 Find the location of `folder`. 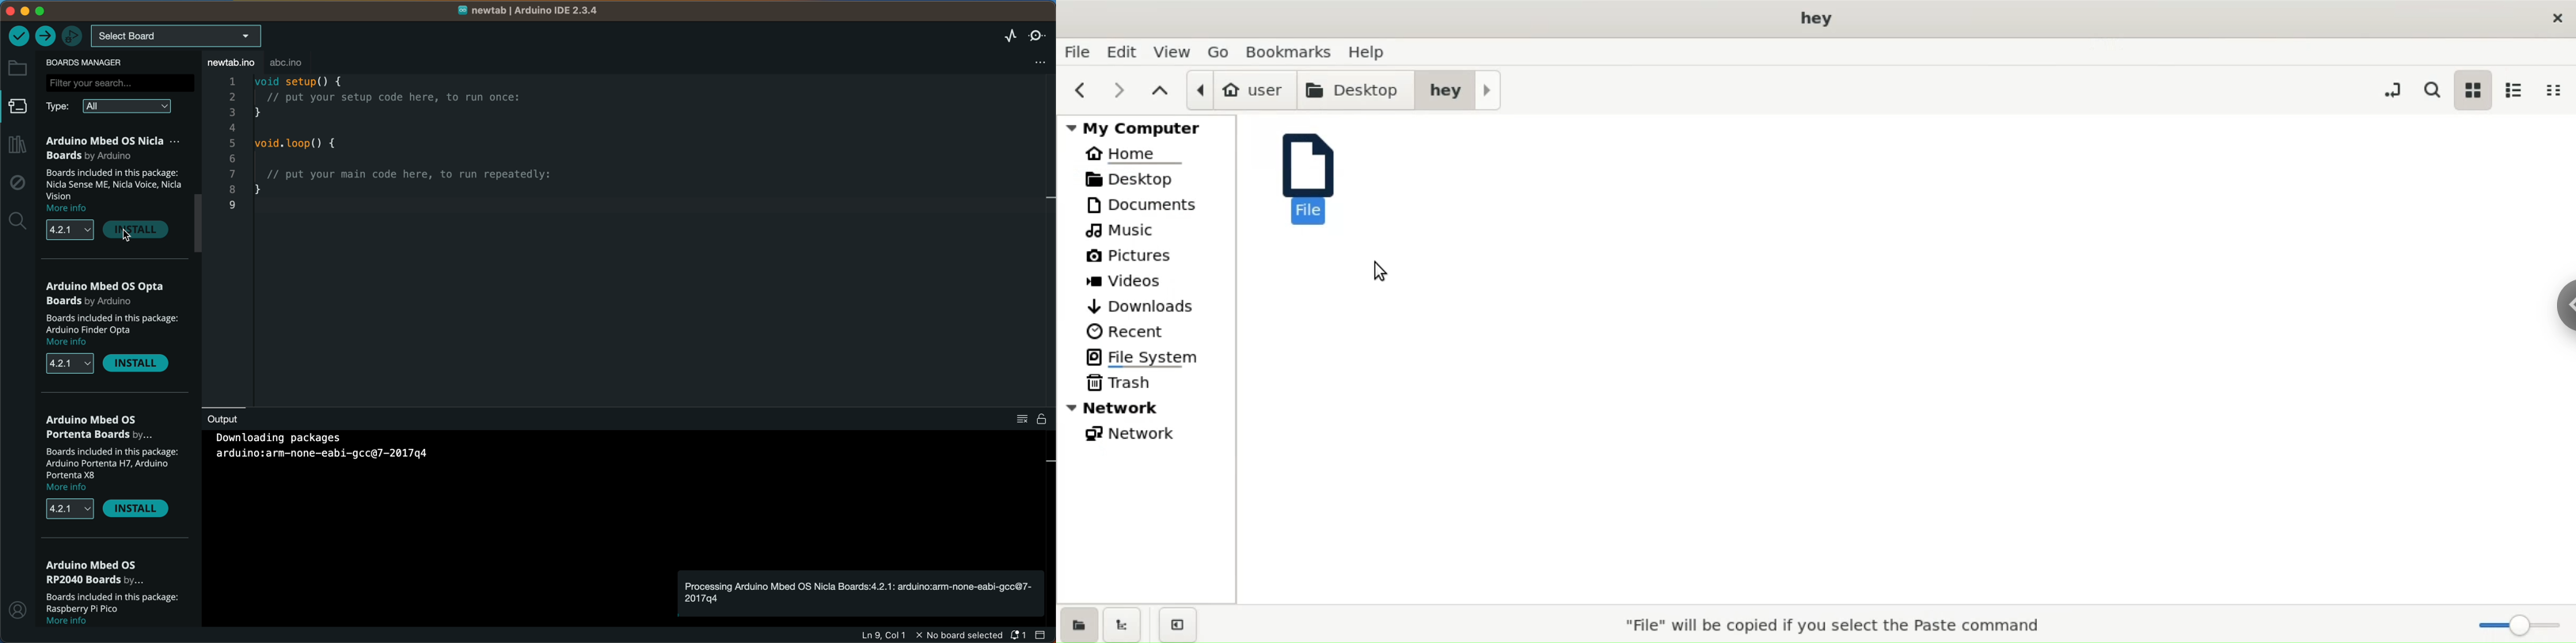

folder is located at coordinates (17, 68).